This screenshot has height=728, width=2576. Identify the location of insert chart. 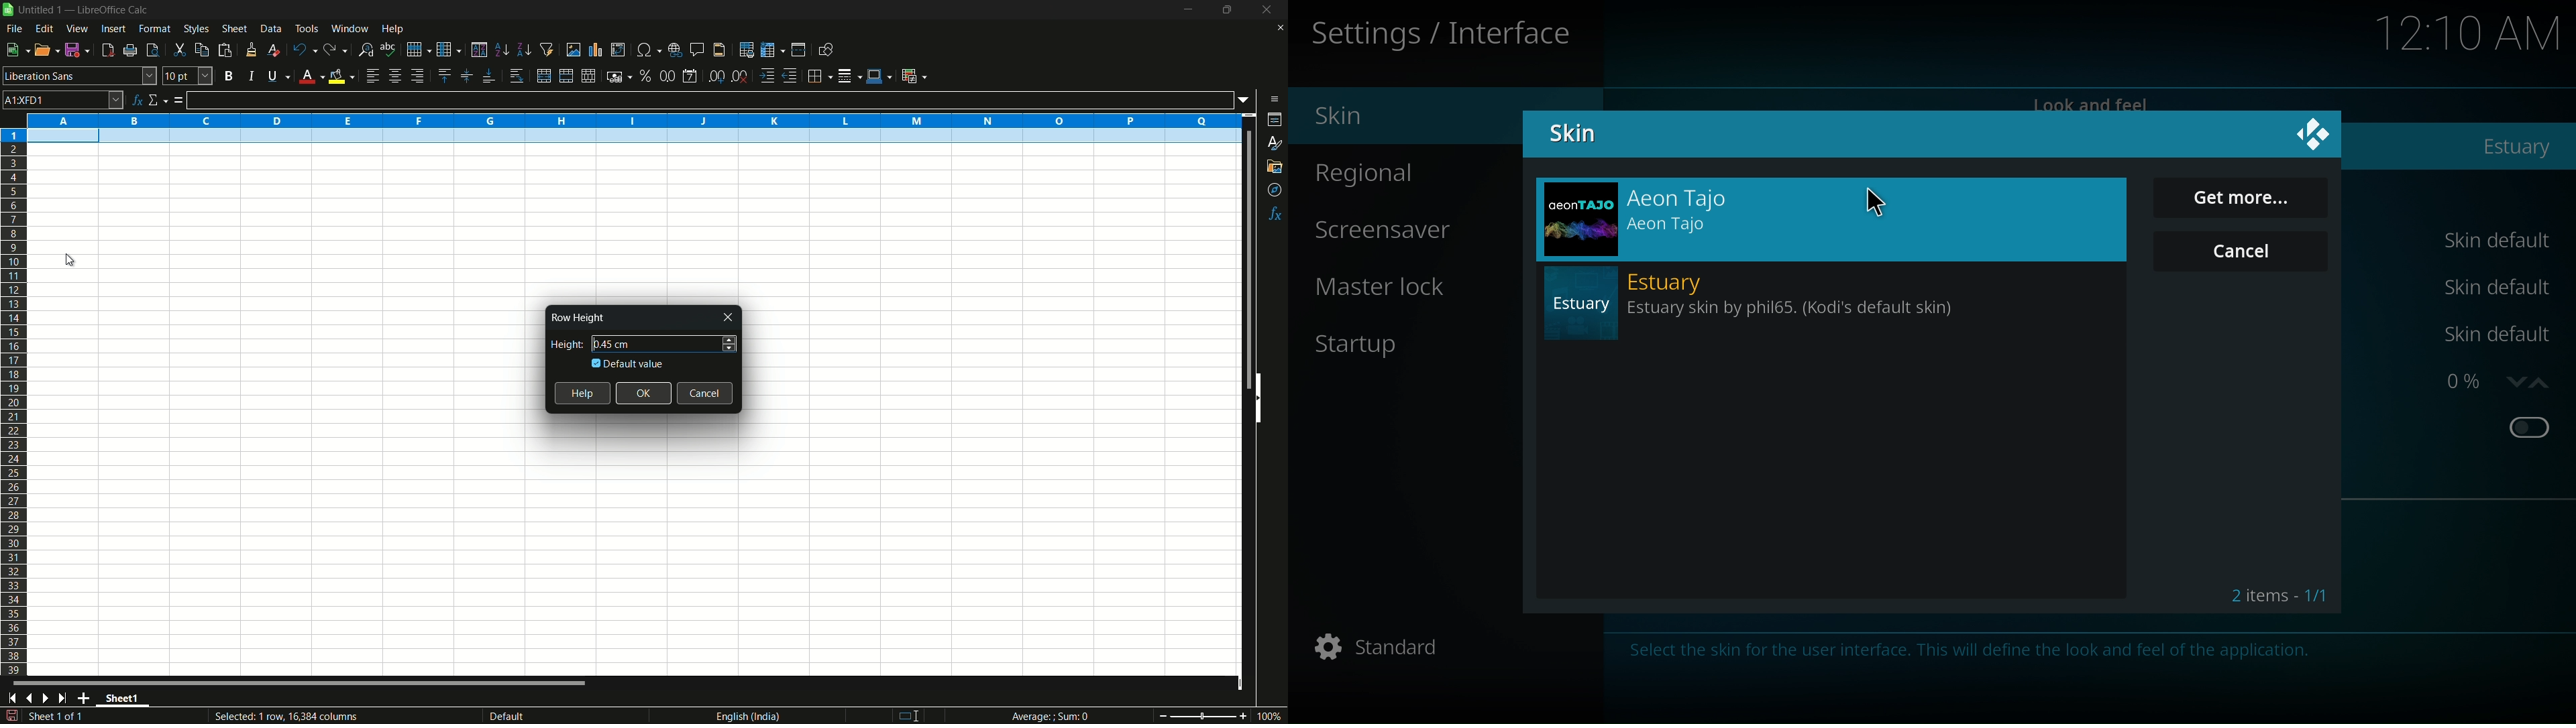
(596, 49).